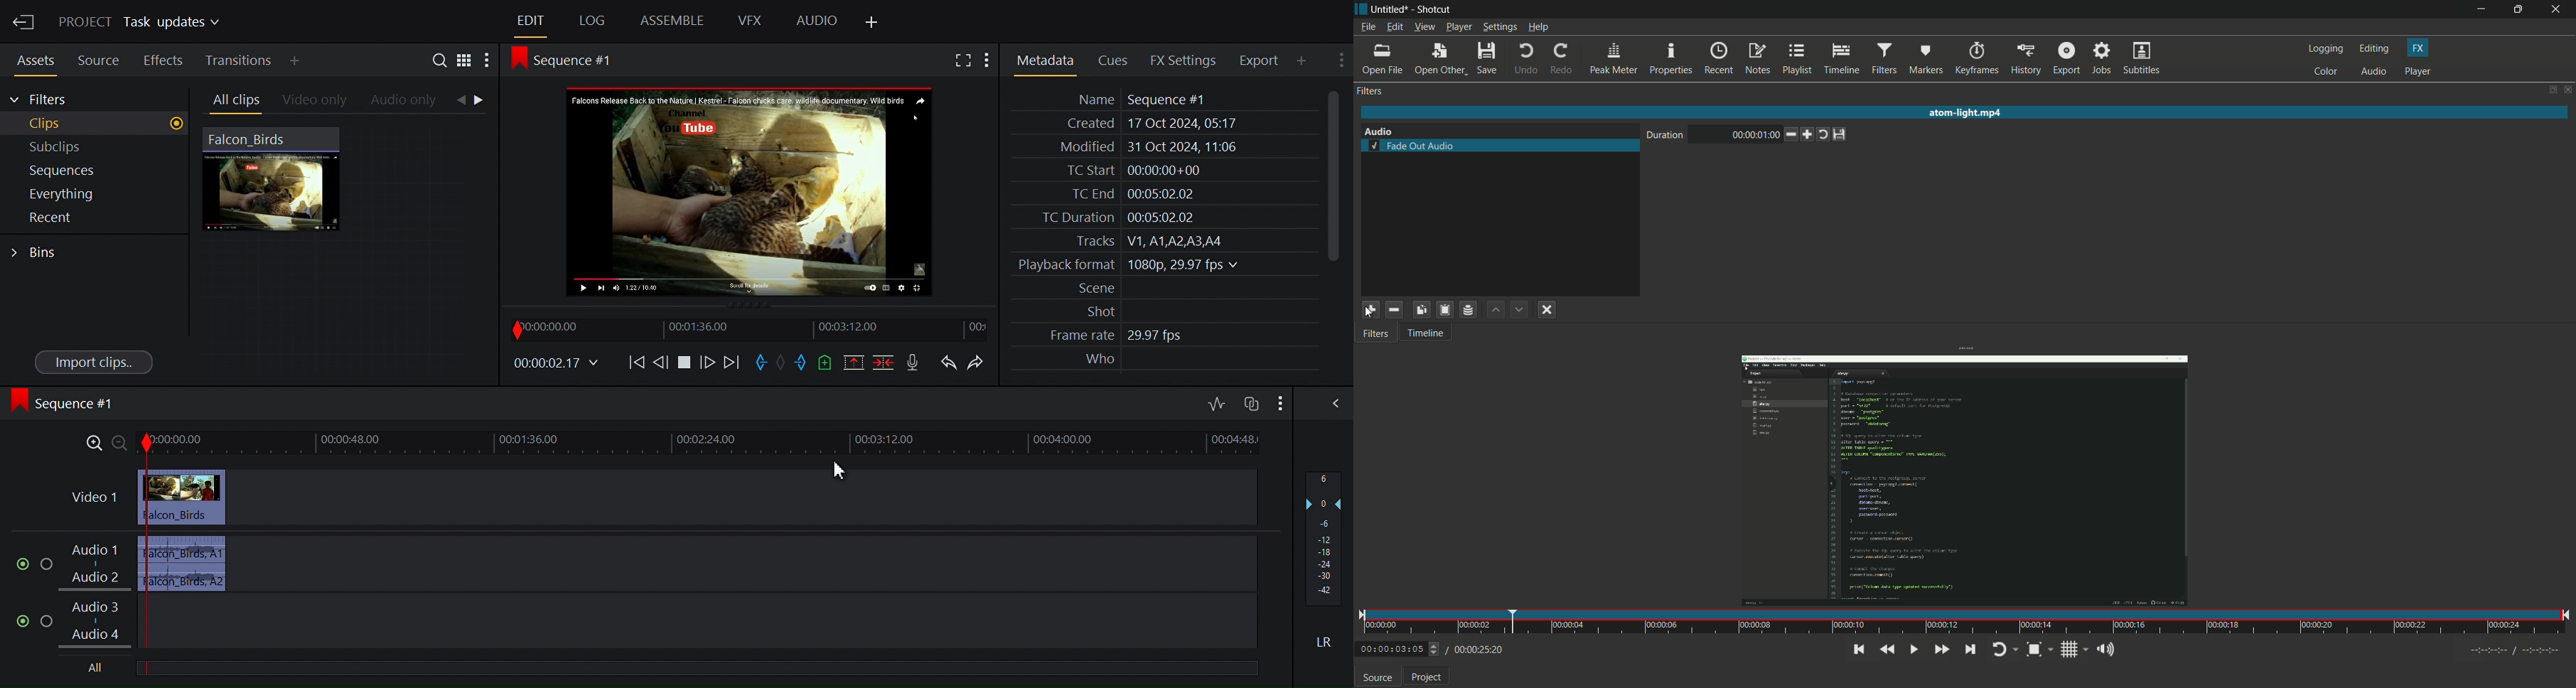 Image resolution: width=2576 pixels, height=700 pixels. I want to click on view menu, so click(1424, 27).